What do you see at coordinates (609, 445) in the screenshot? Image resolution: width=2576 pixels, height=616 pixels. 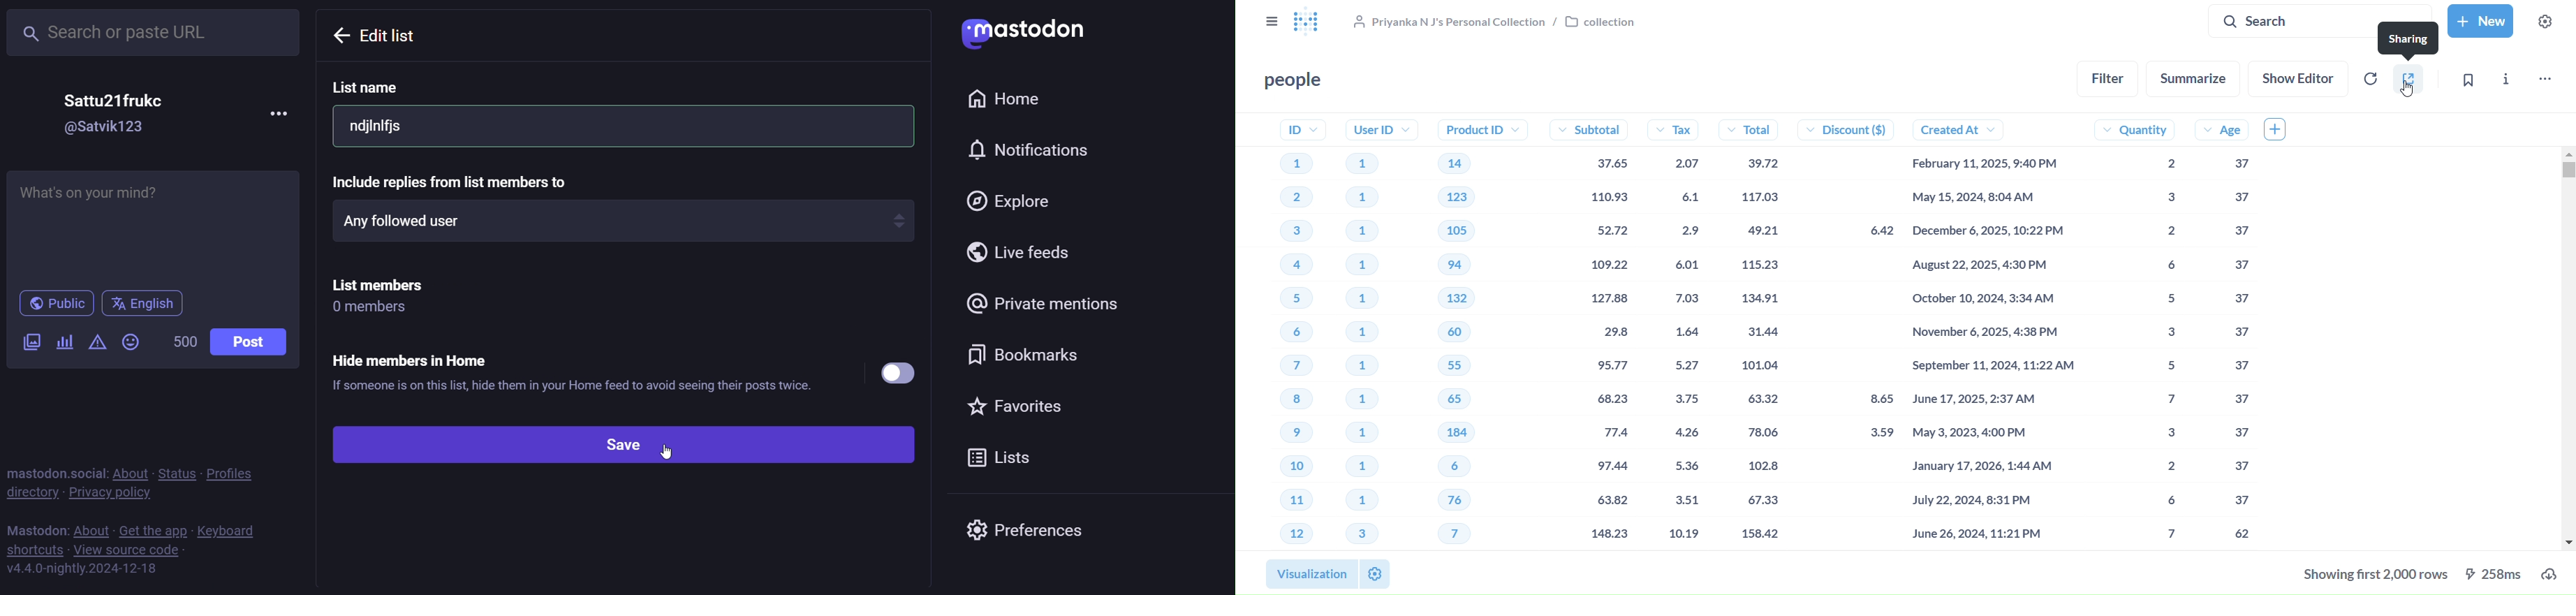 I see `save` at bounding box center [609, 445].